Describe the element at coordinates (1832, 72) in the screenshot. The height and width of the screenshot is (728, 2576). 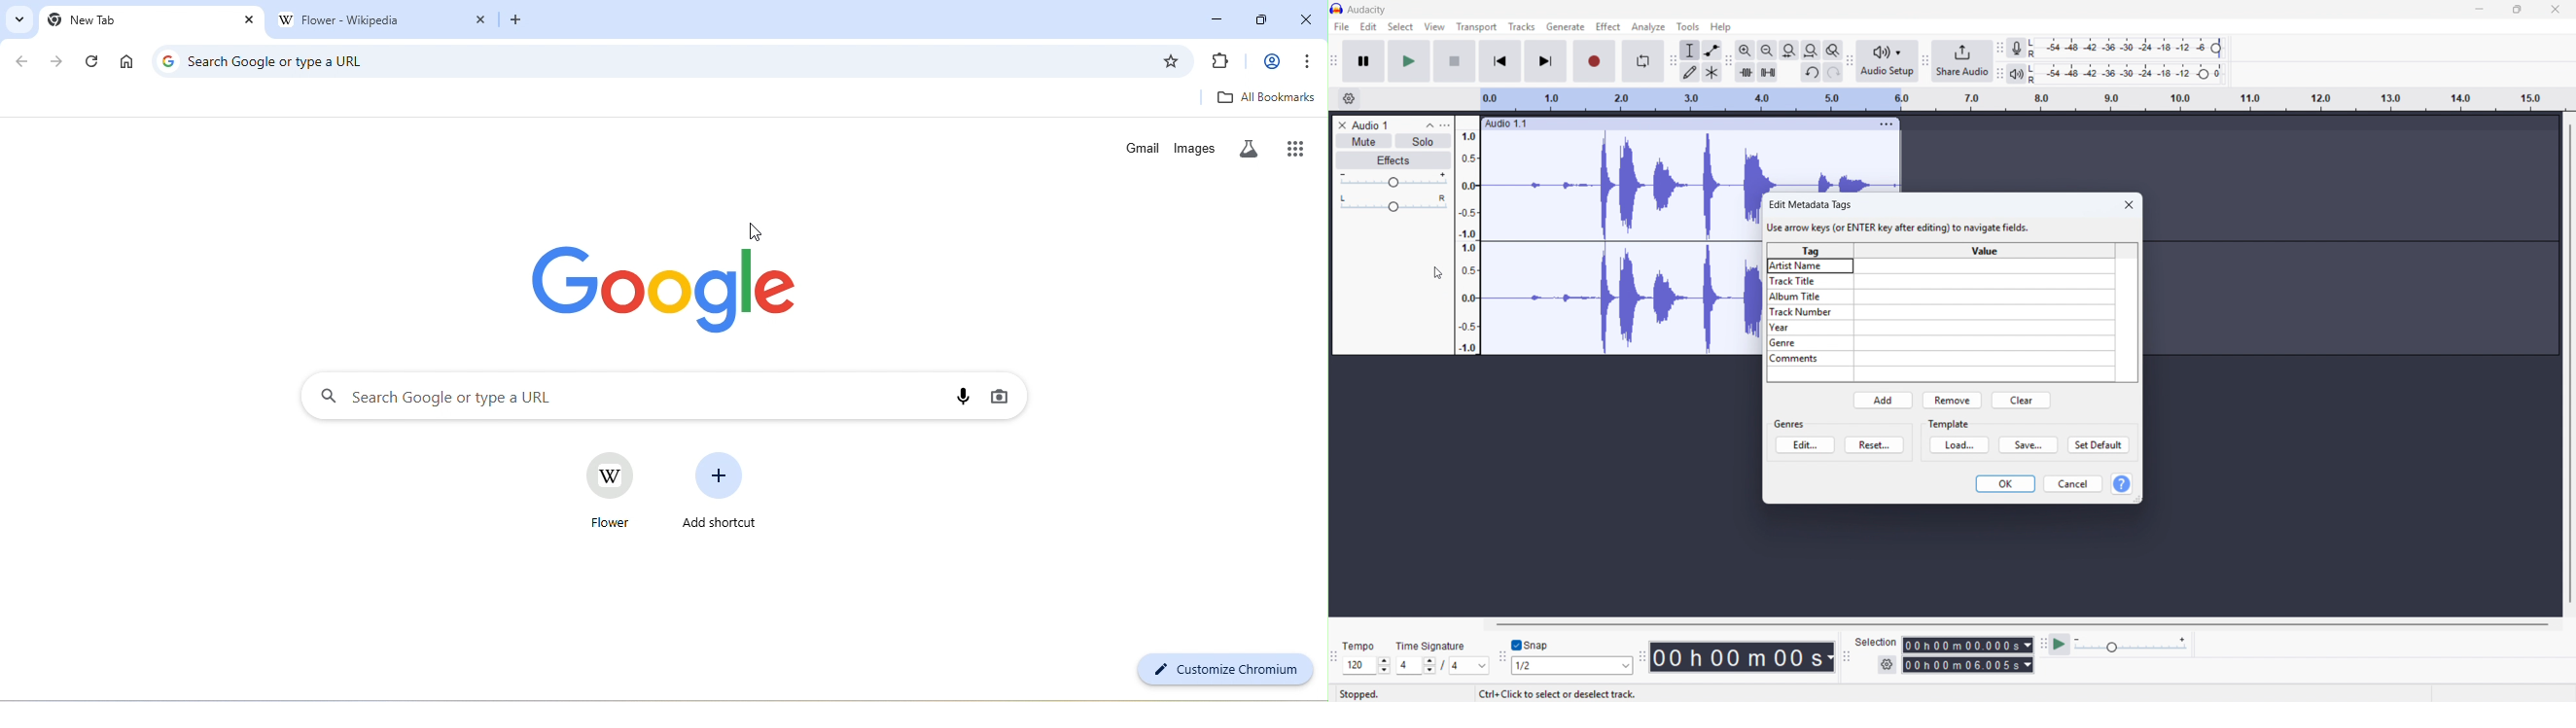
I see `redo` at that location.